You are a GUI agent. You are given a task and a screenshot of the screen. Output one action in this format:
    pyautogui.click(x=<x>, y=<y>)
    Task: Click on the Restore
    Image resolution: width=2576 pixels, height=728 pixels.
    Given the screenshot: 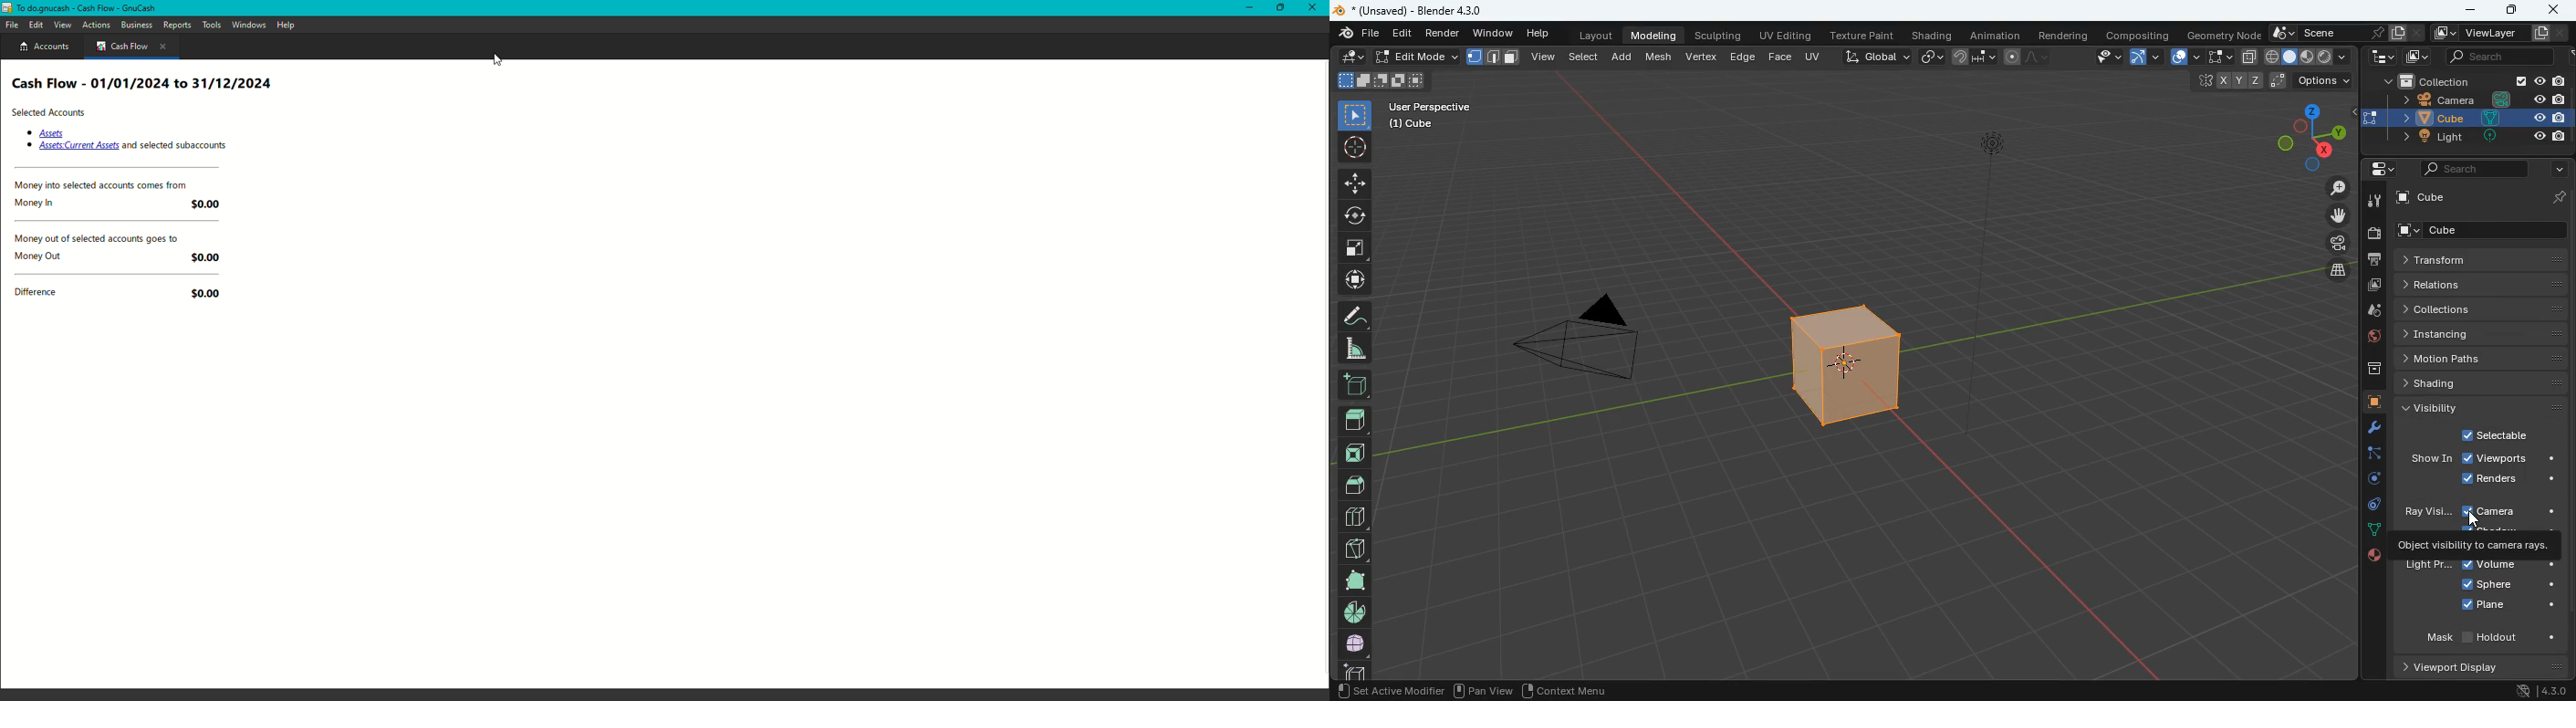 What is the action you would take?
    pyautogui.click(x=1246, y=10)
    